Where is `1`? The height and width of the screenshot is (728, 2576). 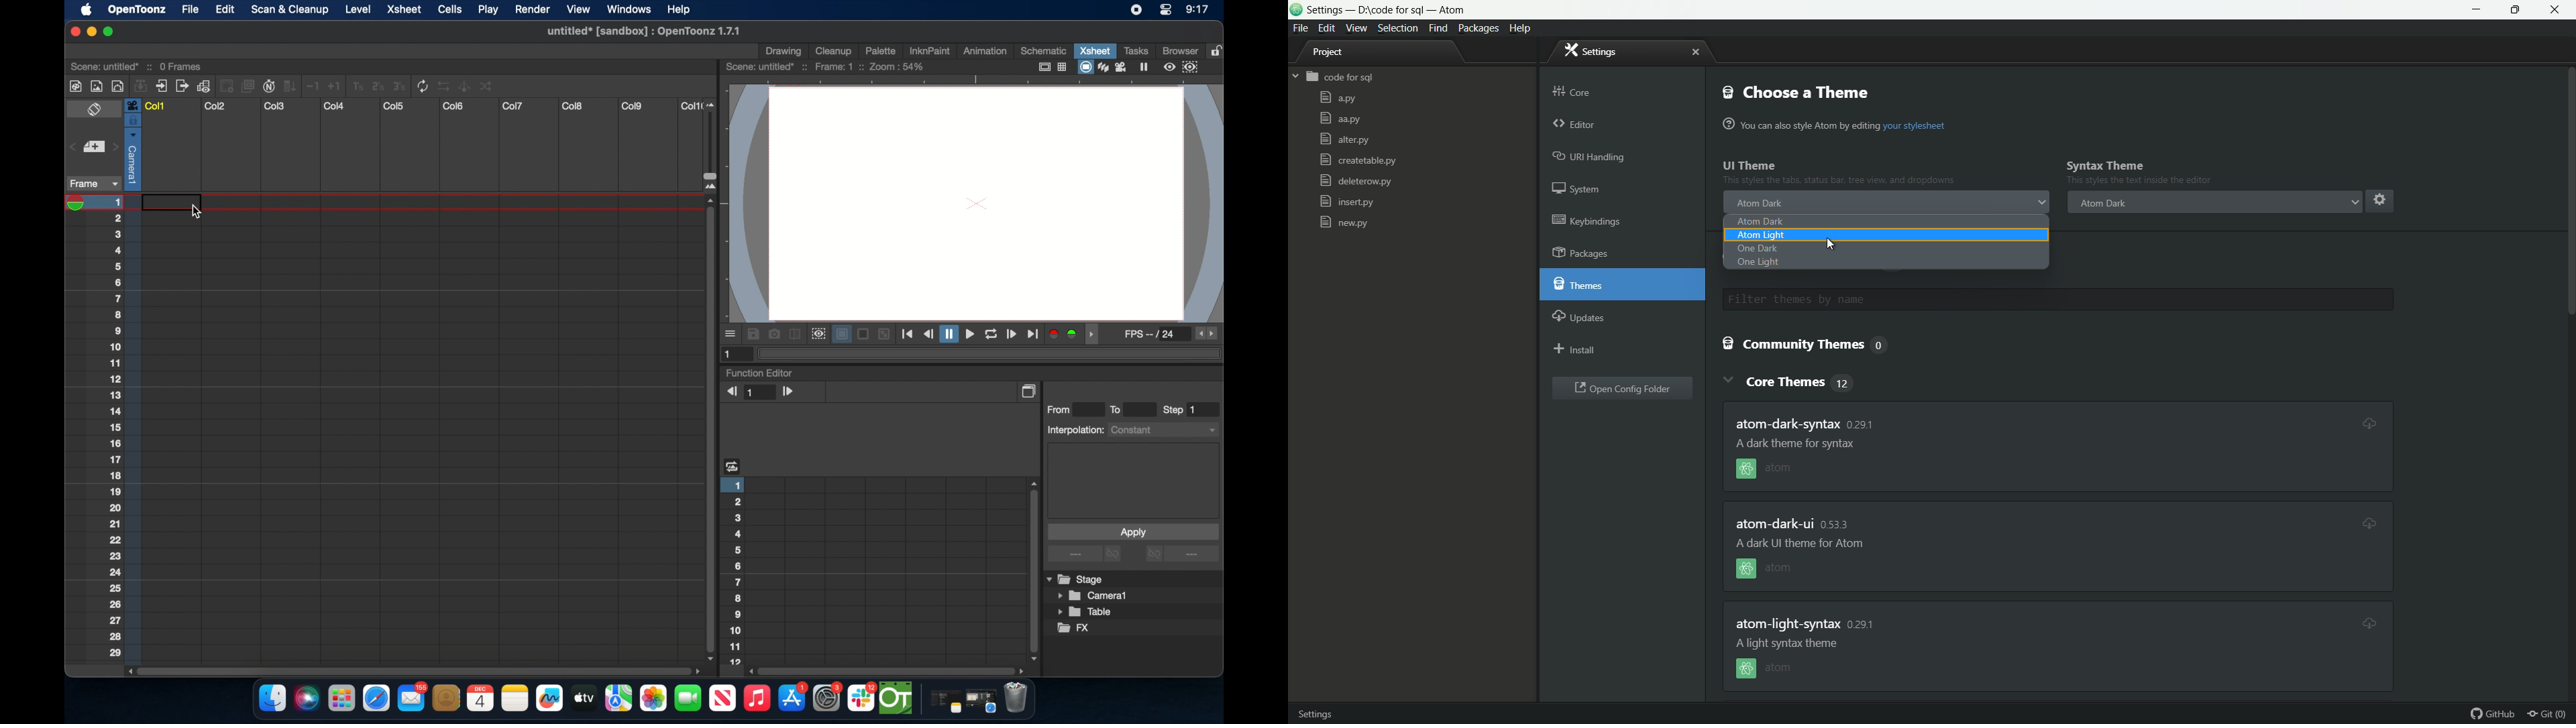
1 is located at coordinates (730, 353).